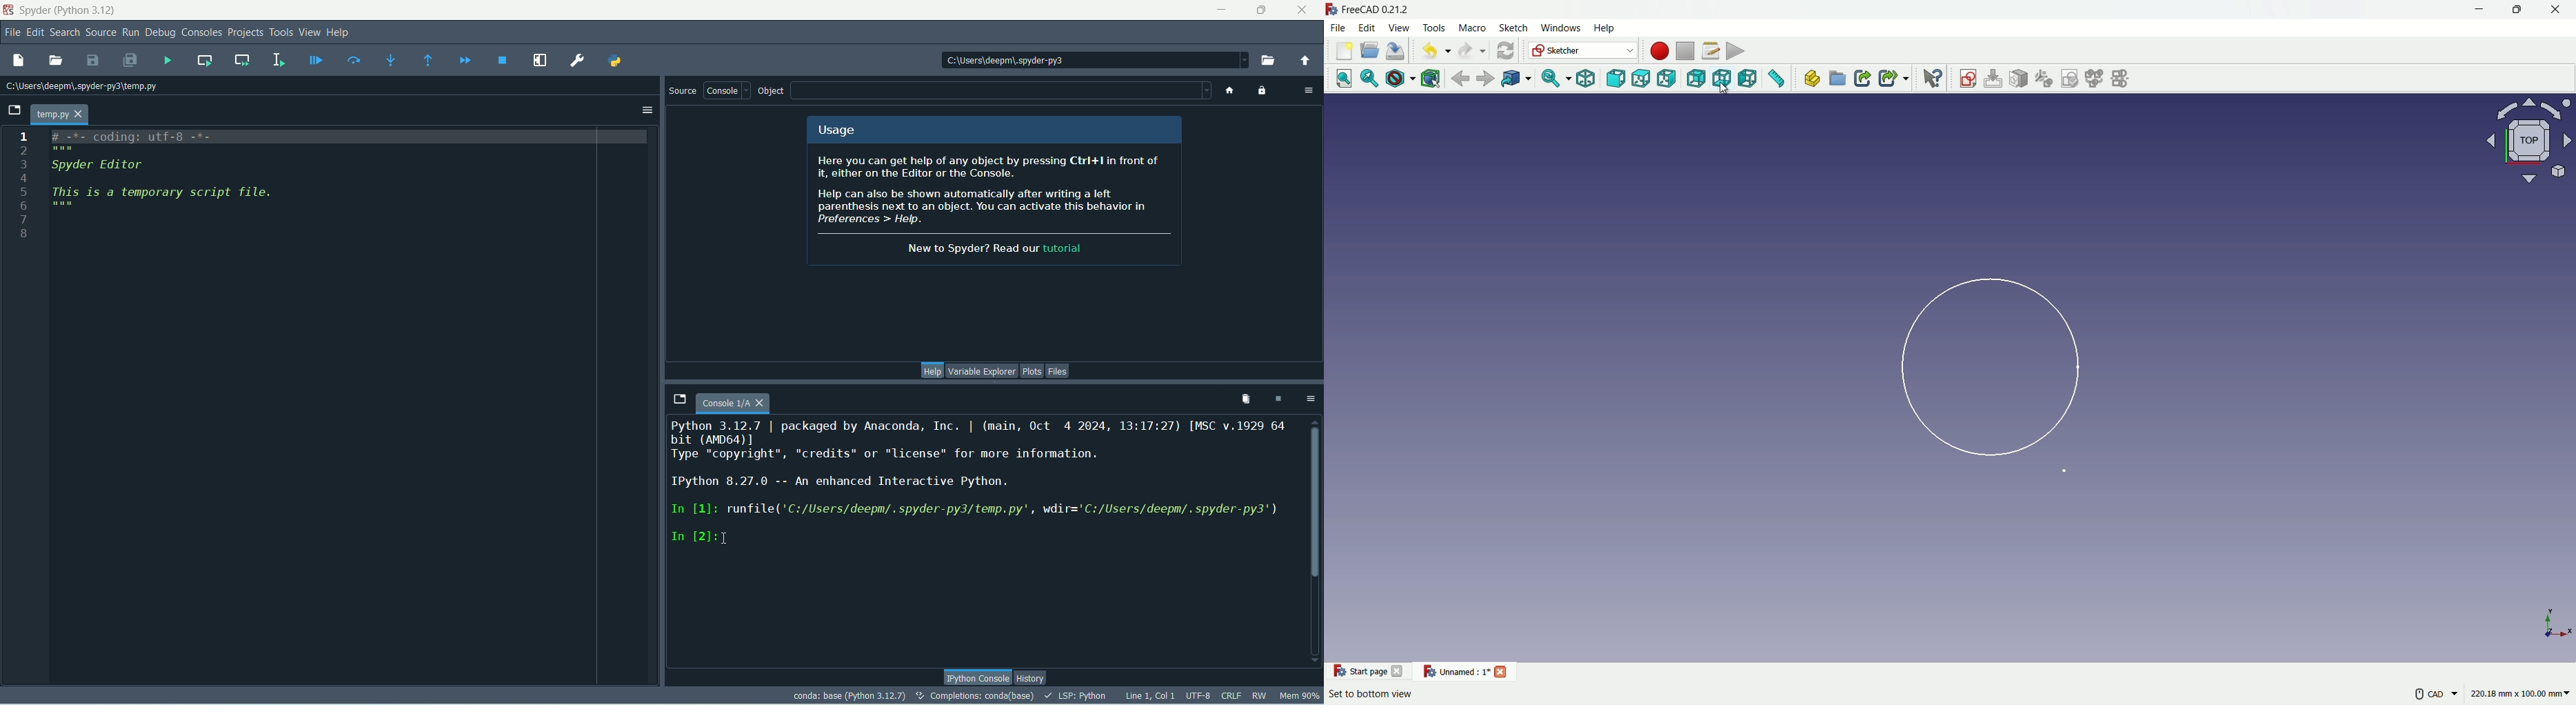  I want to click on run selection, so click(279, 61).